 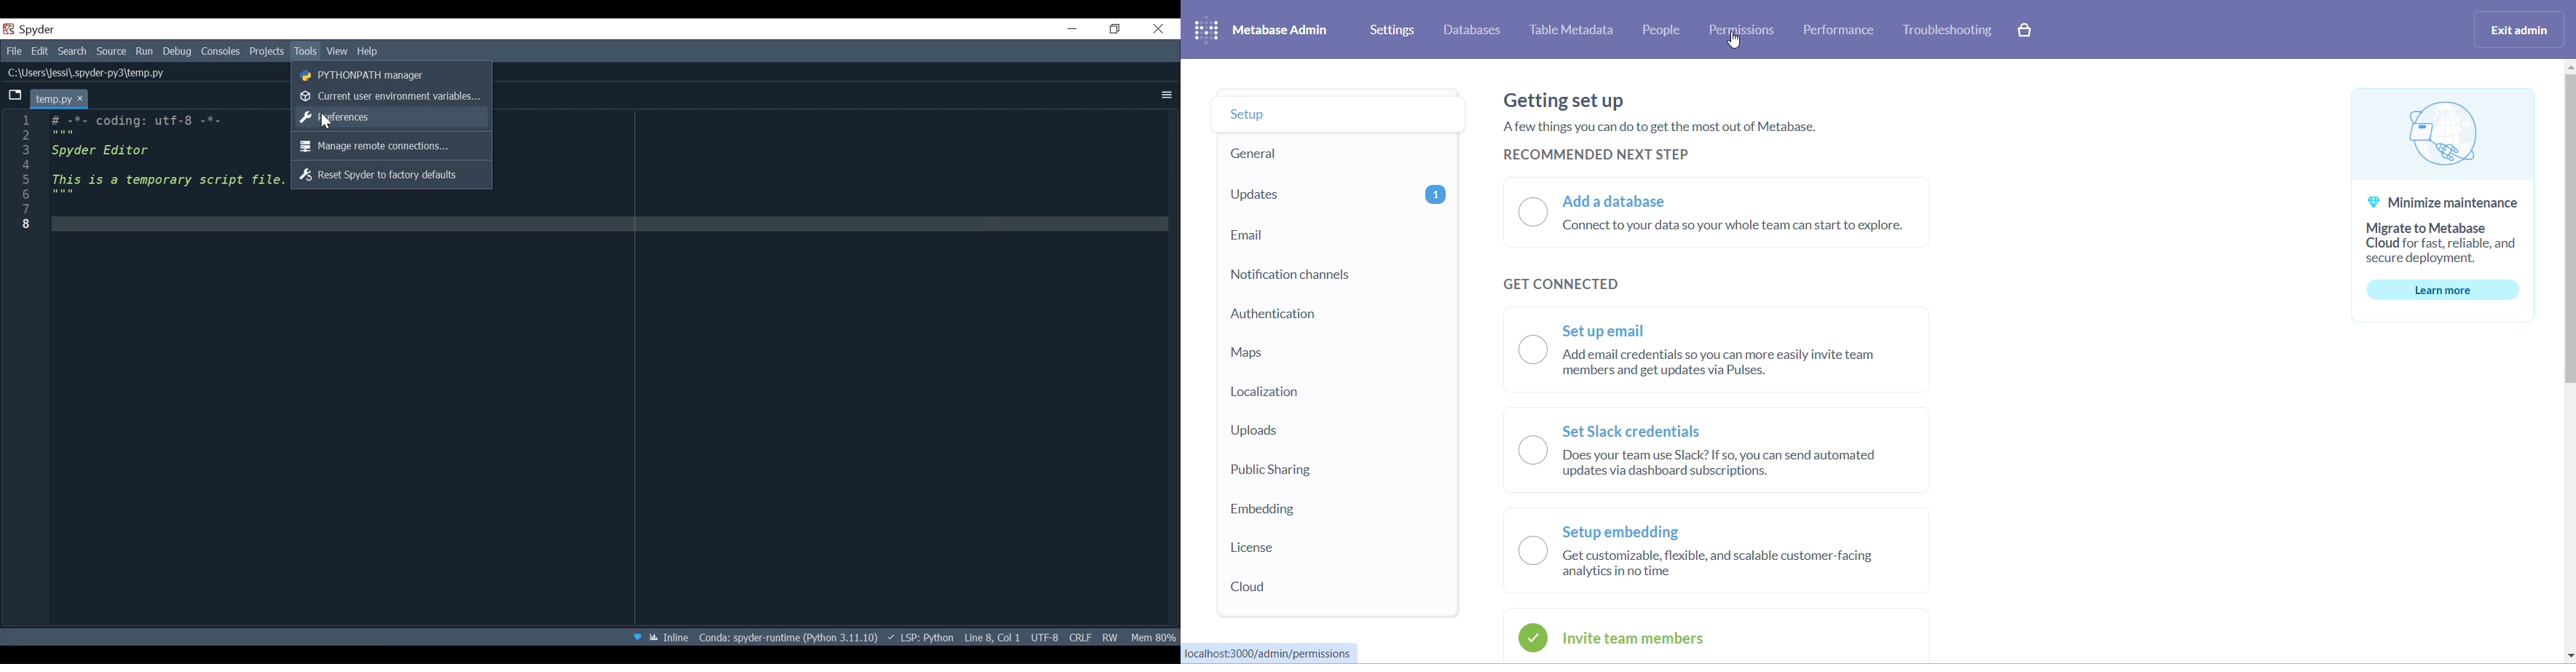 I want to click on Cursor, so click(x=327, y=120).